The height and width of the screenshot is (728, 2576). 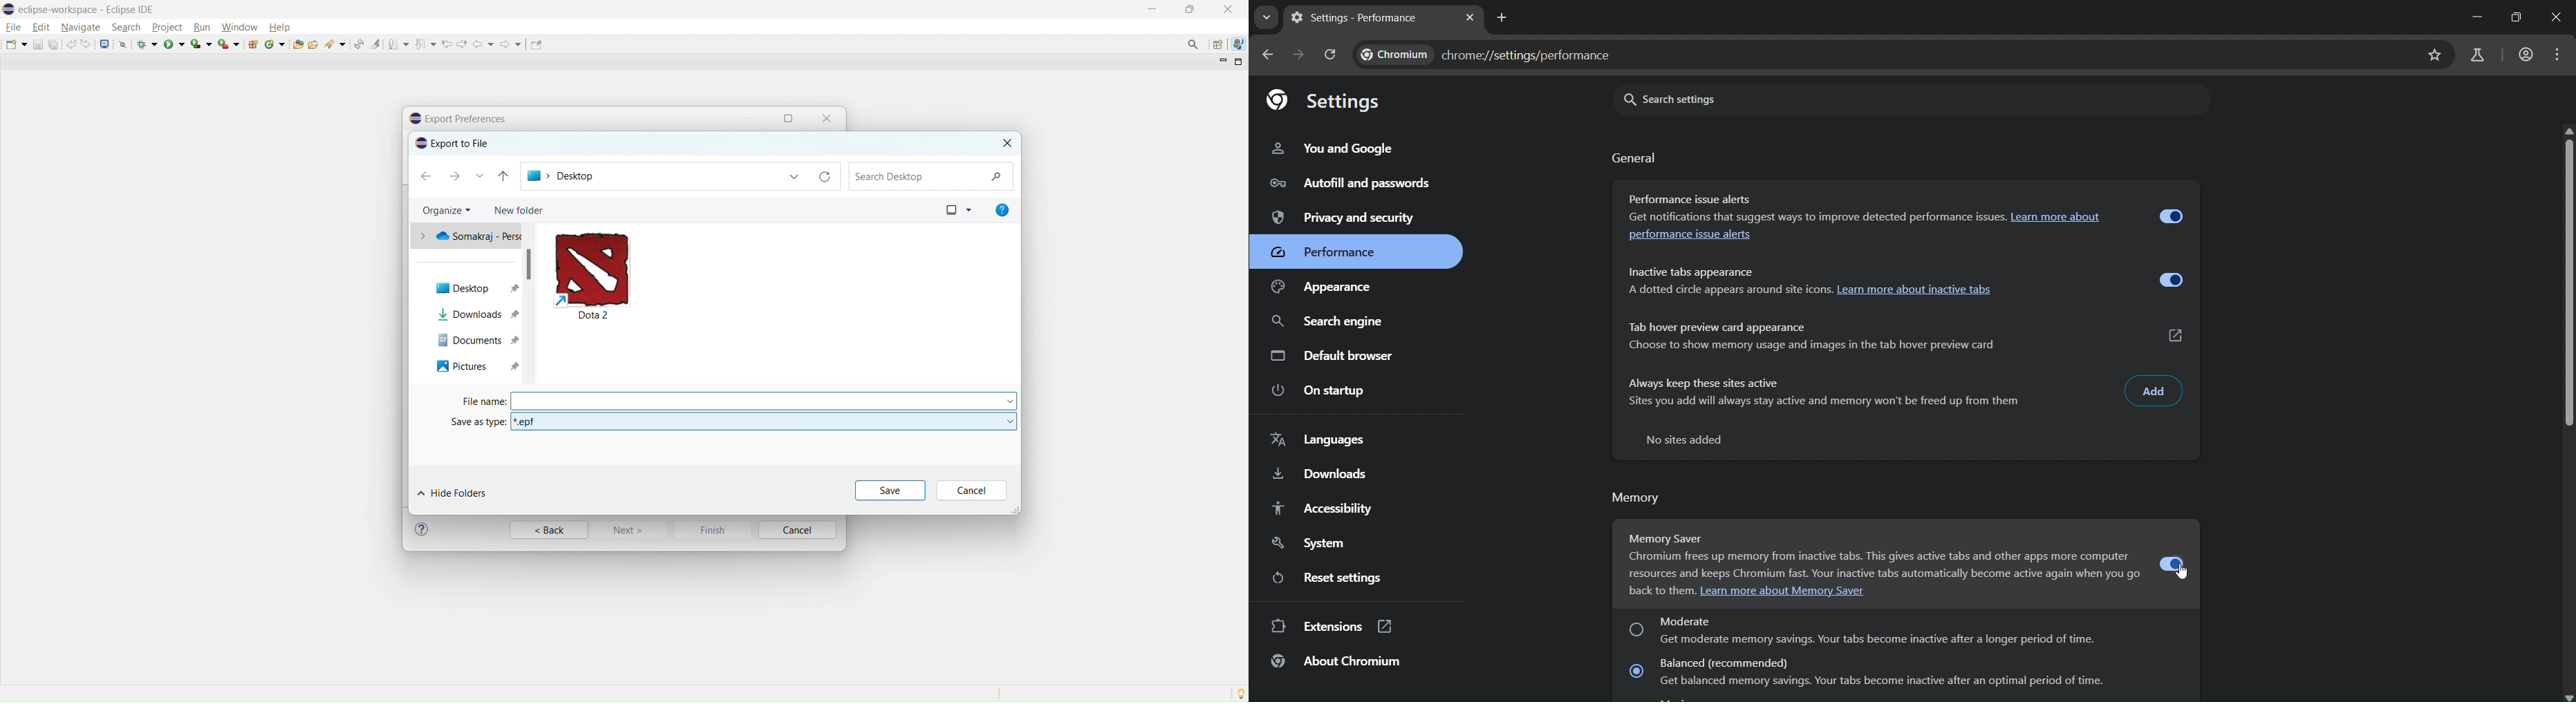 What do you see at coordinates (1491, 56) in the screenshot?
I see `chrome://settings/performance` at bounding box center [1491, 56].